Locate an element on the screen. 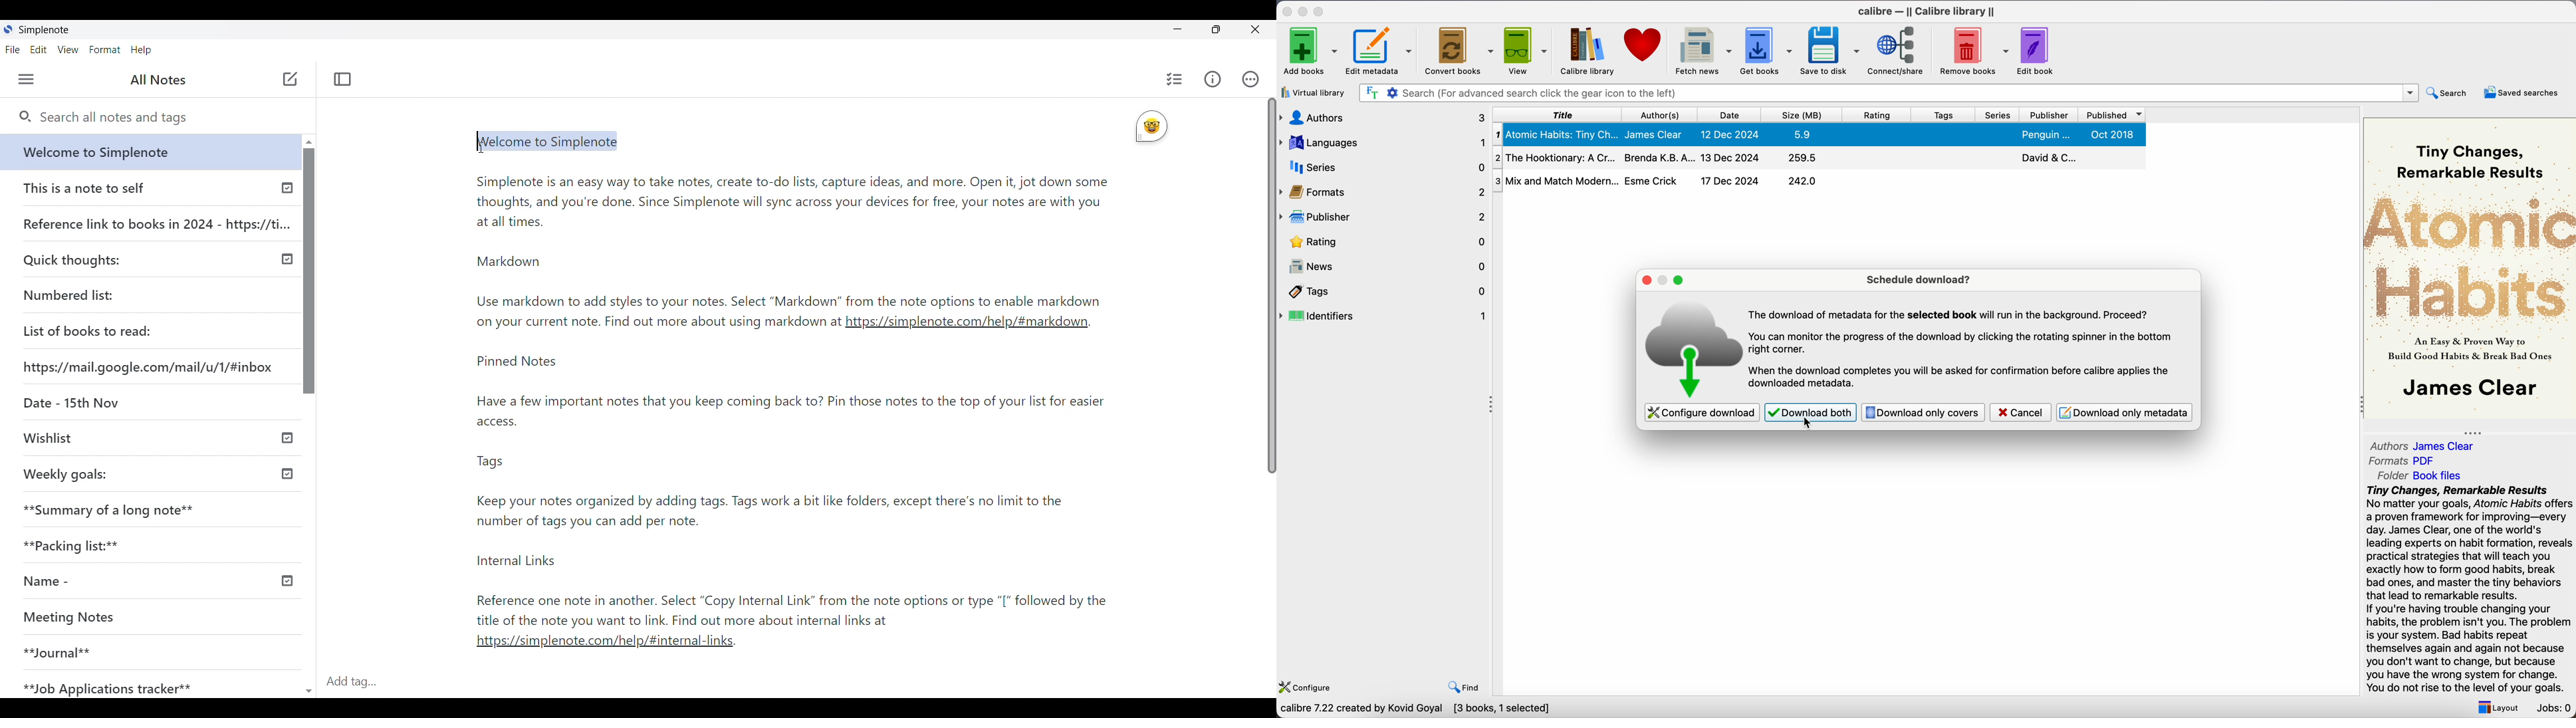 This screenshot has height=728, width=2576. You can monitor the progress of the download by clicking the rotating spinner in the bottom right corner. is located at coordinates (1963, 344).